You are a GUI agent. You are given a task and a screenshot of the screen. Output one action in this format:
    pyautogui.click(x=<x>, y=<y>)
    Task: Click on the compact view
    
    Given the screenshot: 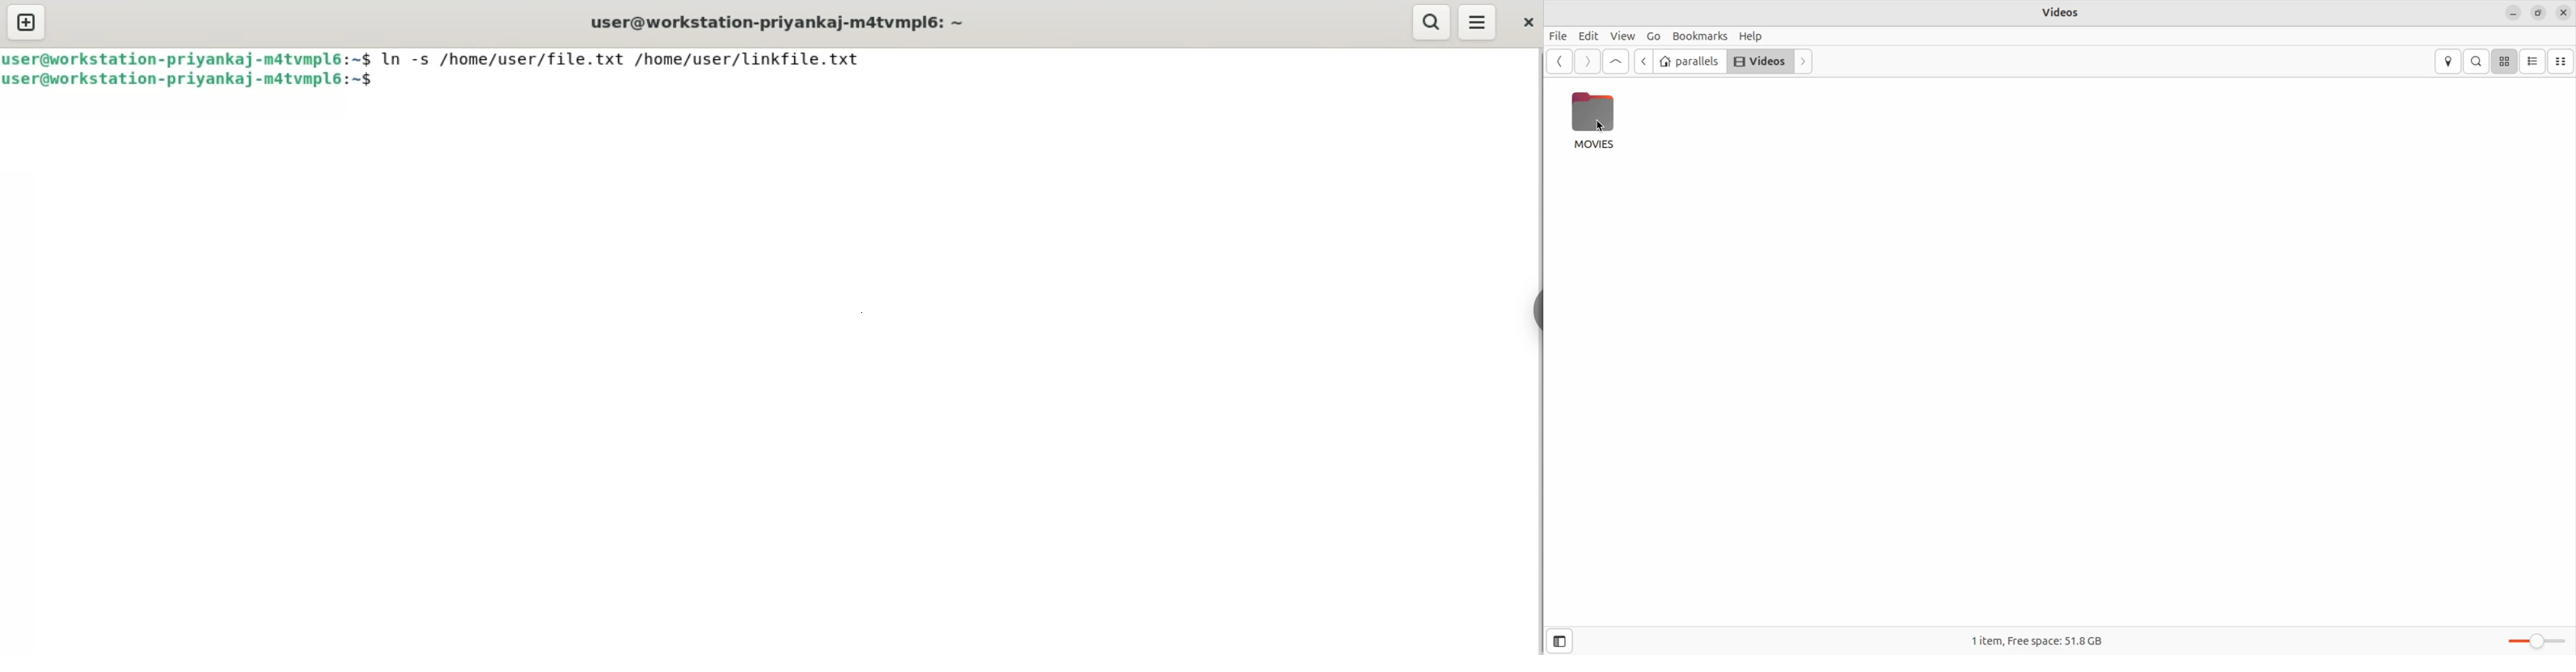 What is the action you would take?
    pyautogui.click(x=2562, y=61)
    